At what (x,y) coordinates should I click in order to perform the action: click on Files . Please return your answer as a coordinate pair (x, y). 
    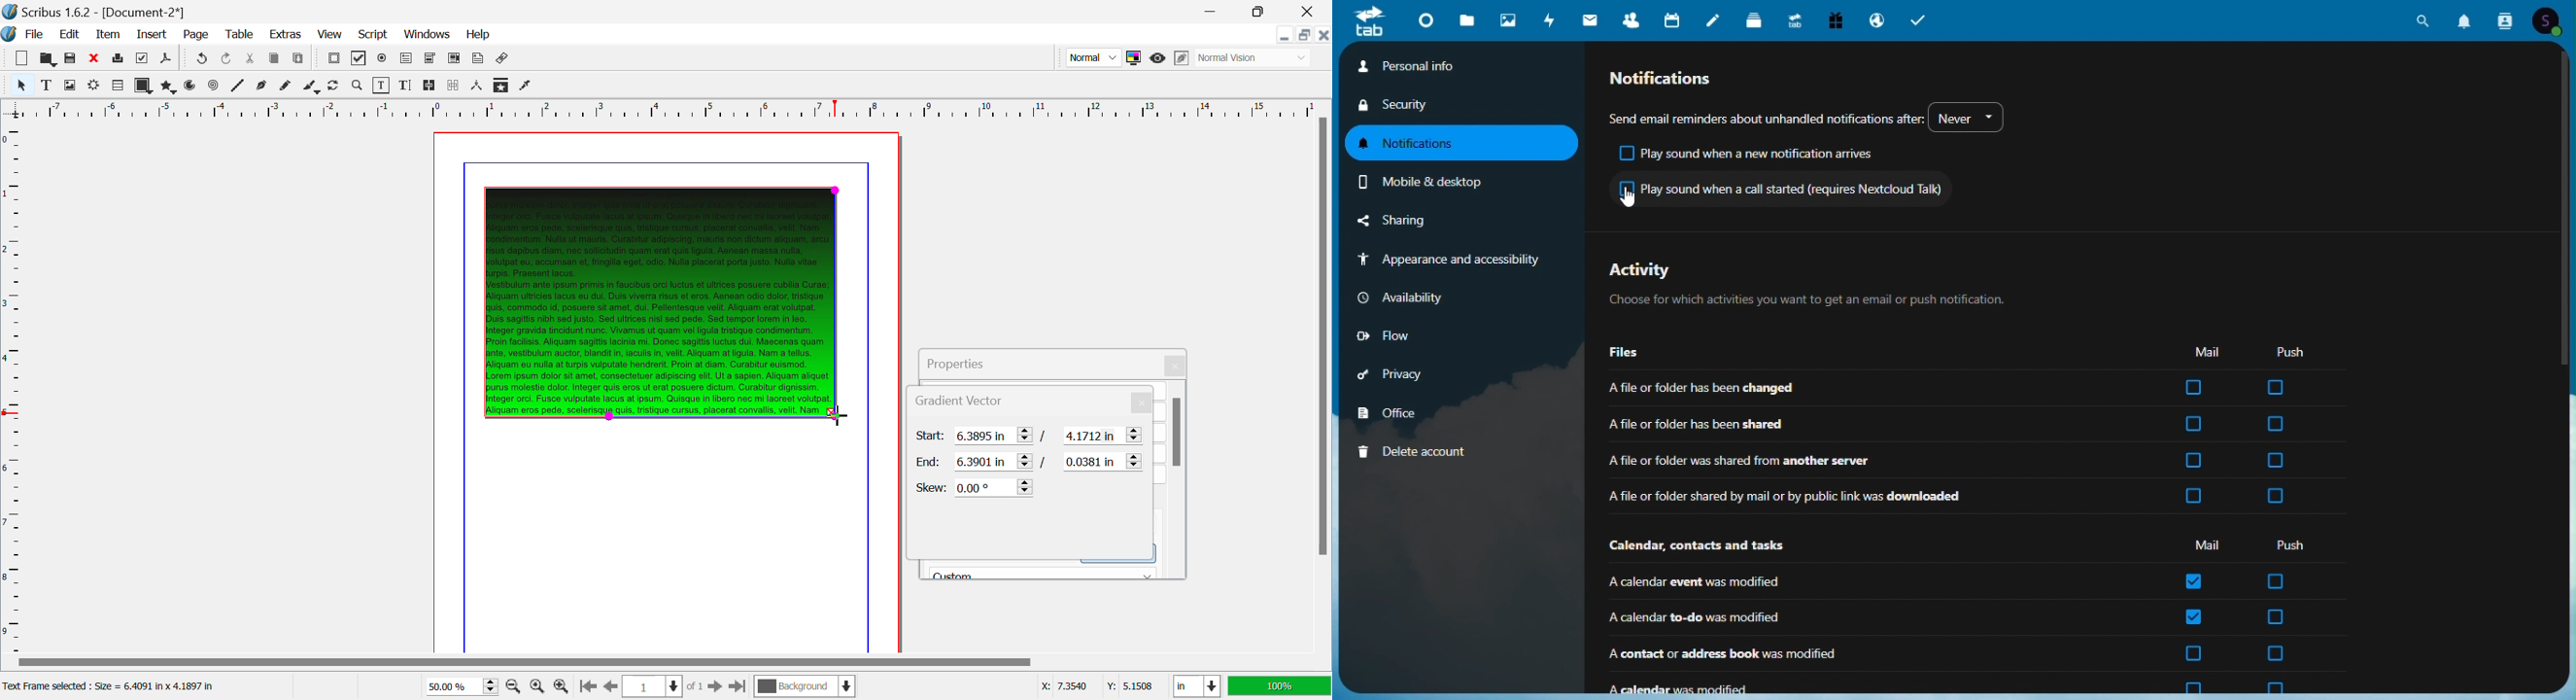
    Looking at the image, I should click on (1631, 353).